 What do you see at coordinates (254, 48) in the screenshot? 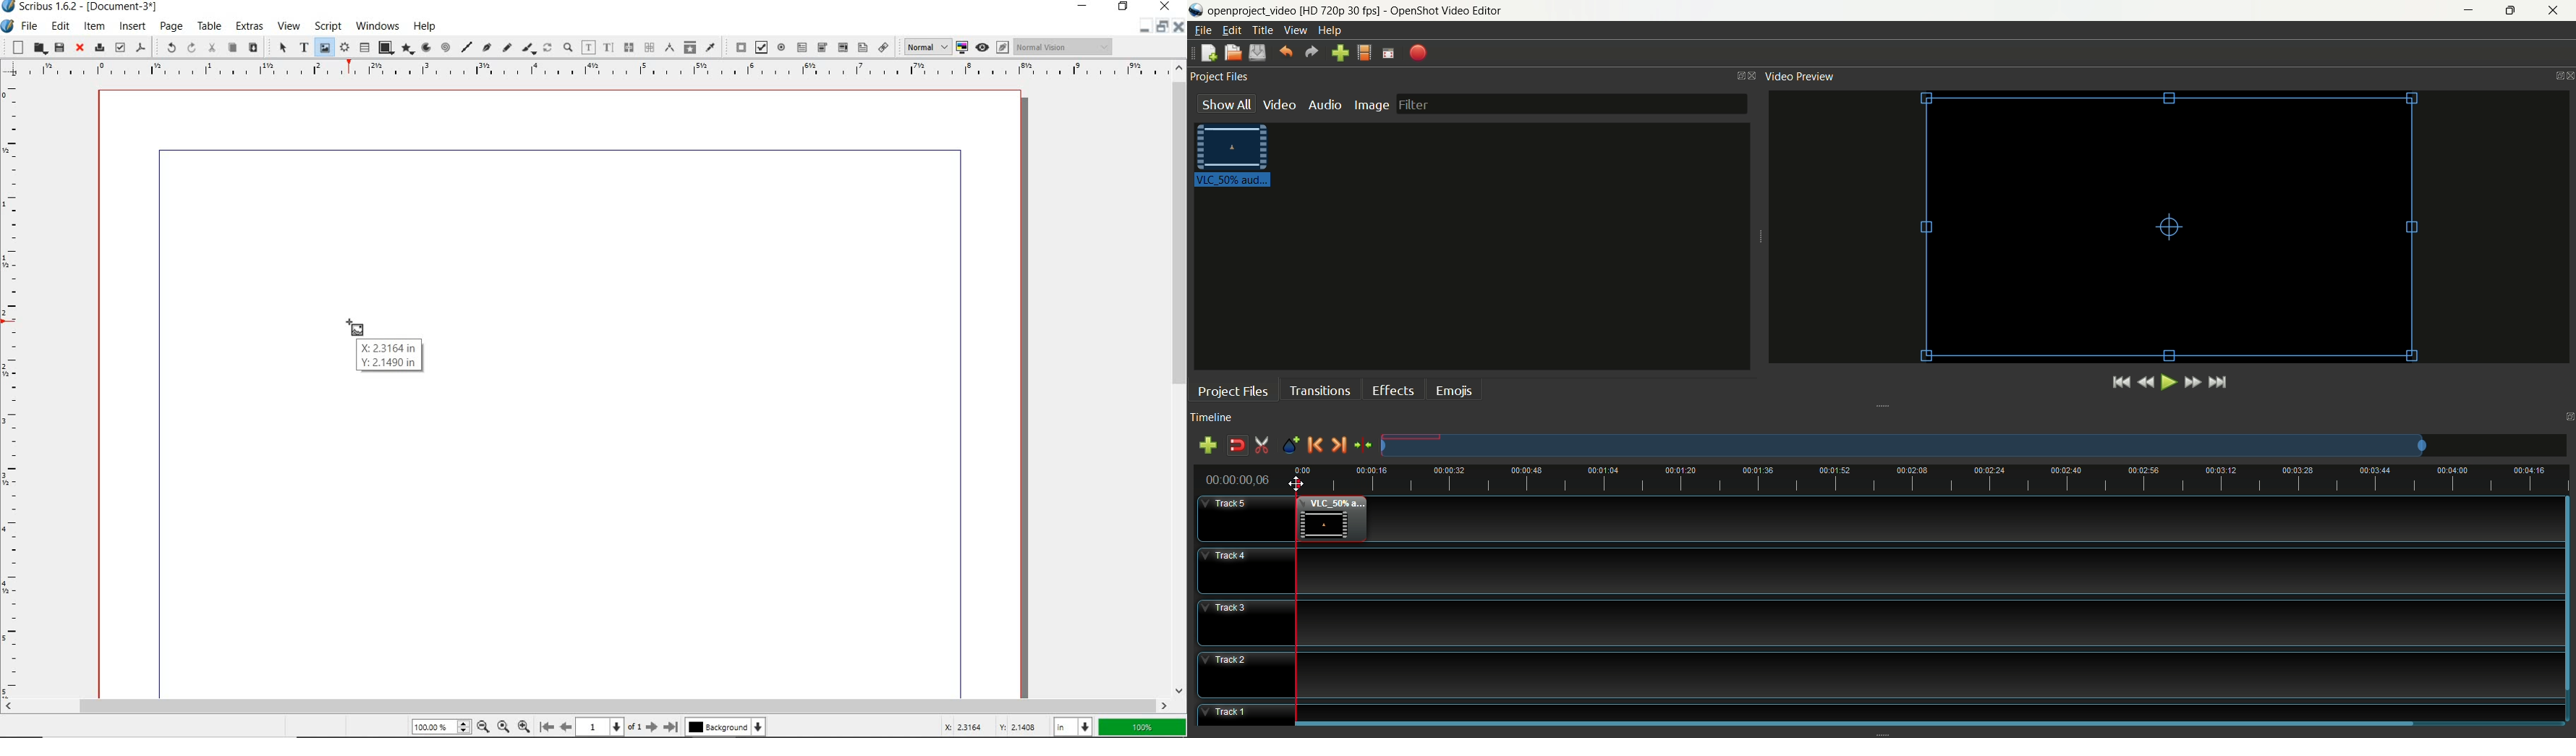
I see `paste` at bounding box center [254, 48].